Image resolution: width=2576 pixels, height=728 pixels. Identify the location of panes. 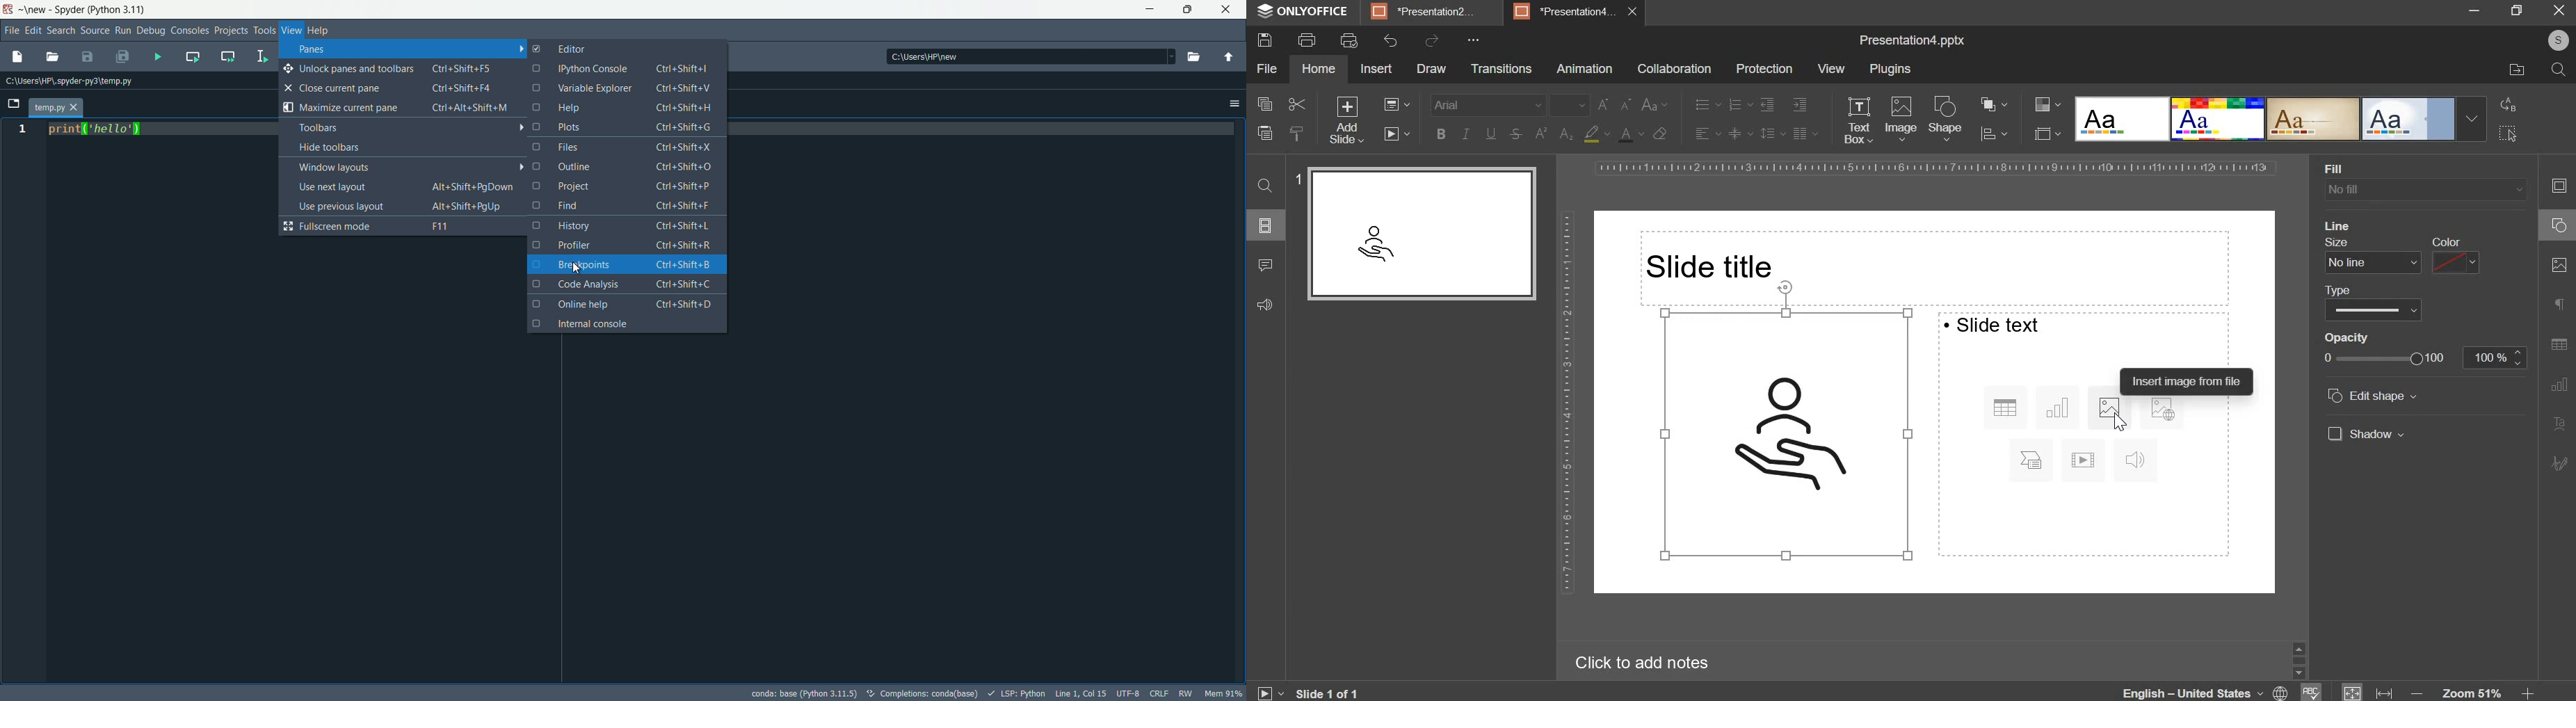
(404, 51).